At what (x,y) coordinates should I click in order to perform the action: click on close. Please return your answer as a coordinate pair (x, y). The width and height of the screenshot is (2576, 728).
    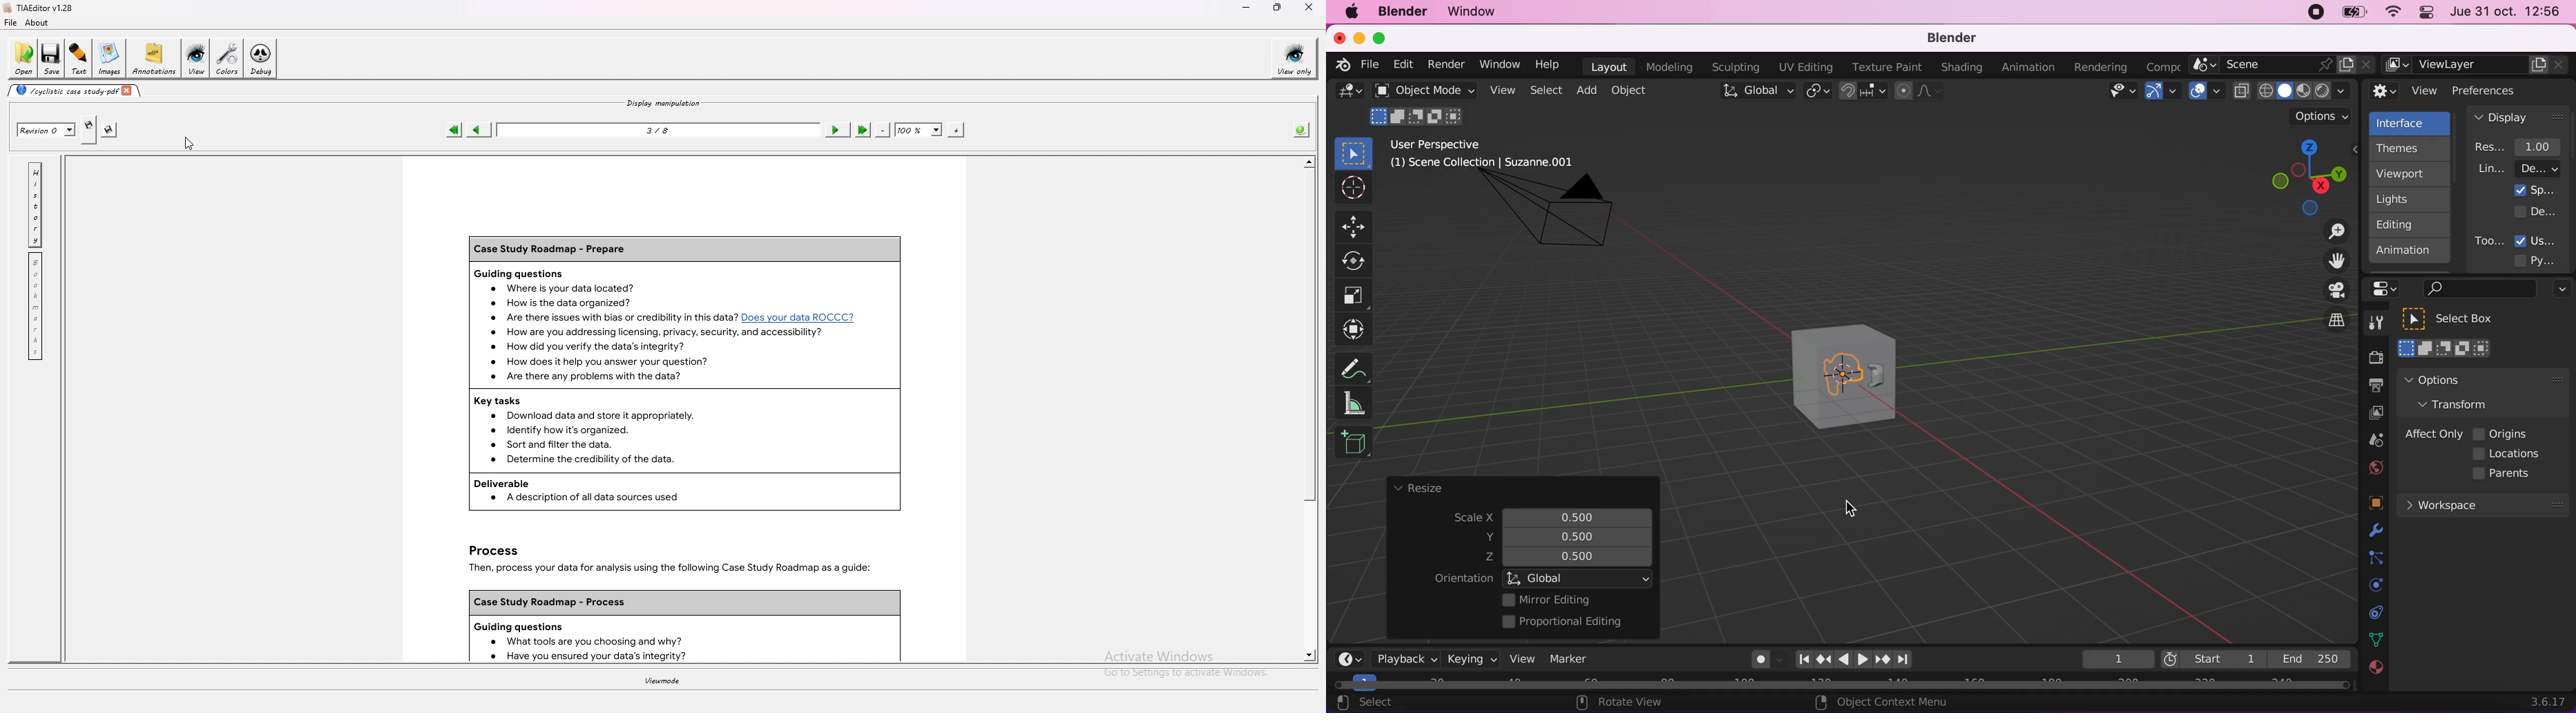
    Looking at the image, I should click on (1339, 37).